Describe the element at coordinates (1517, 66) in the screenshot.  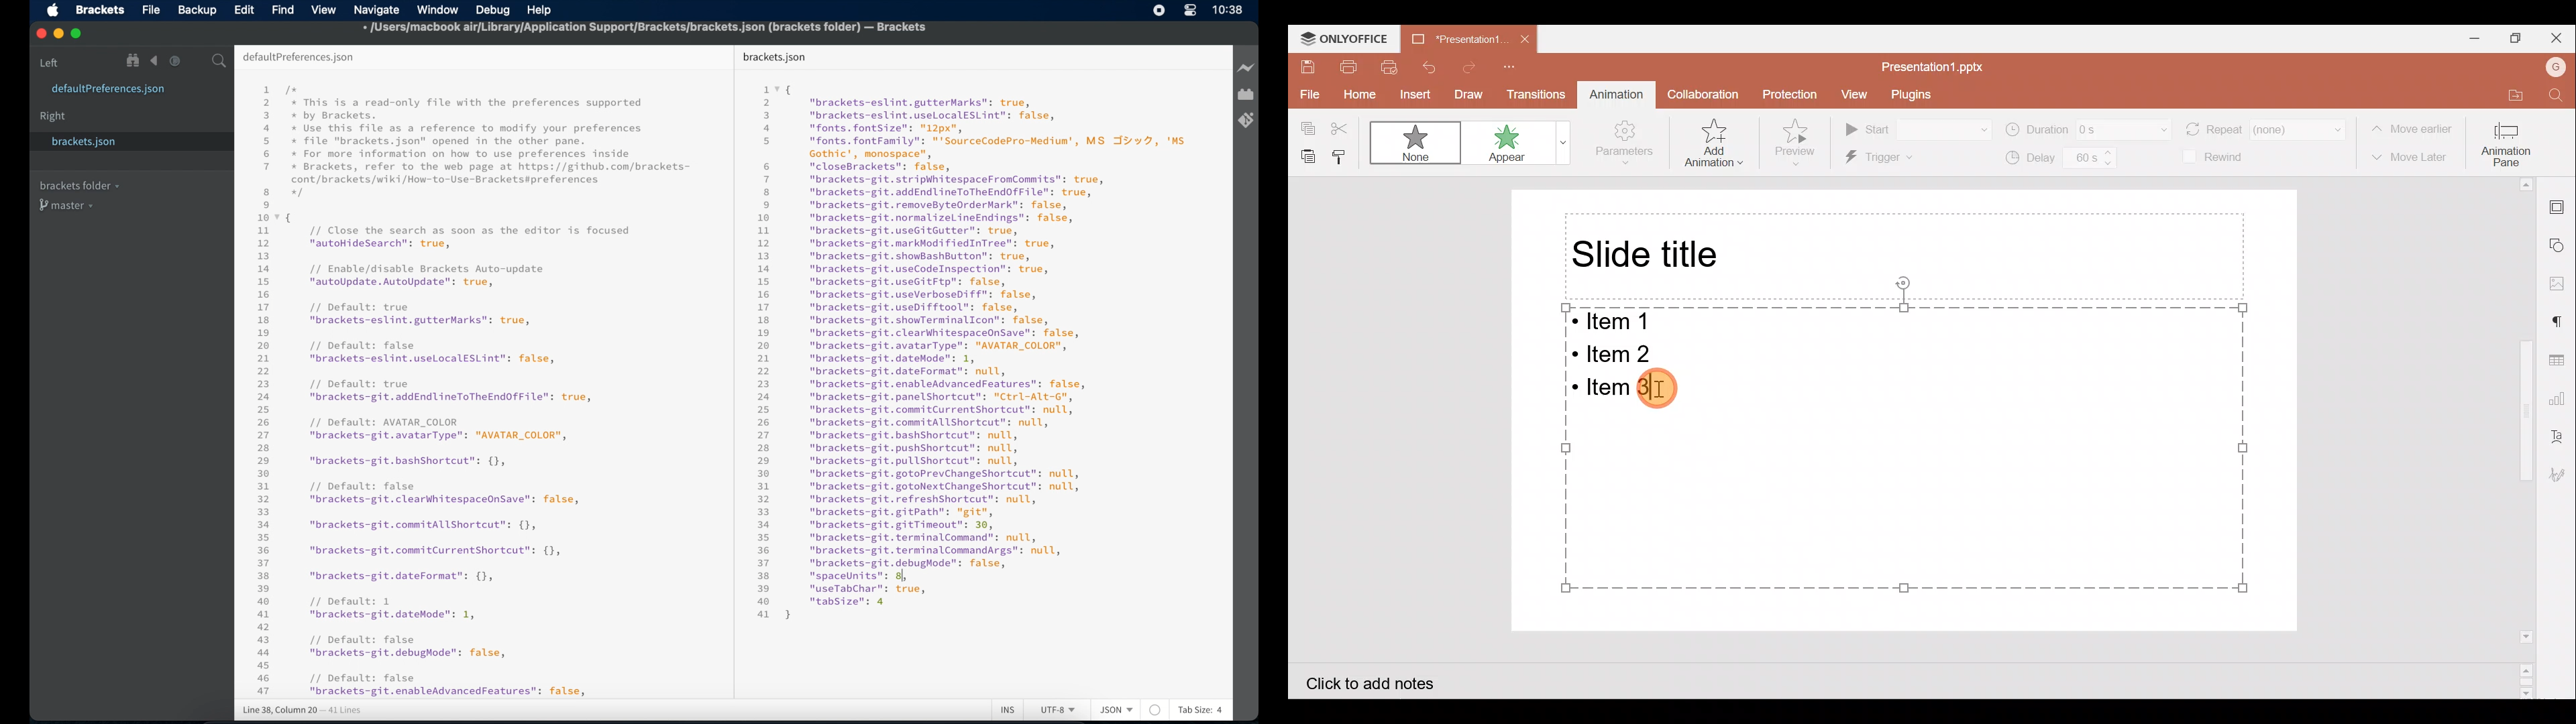
I see `Customize quick access toolbar` at that location.